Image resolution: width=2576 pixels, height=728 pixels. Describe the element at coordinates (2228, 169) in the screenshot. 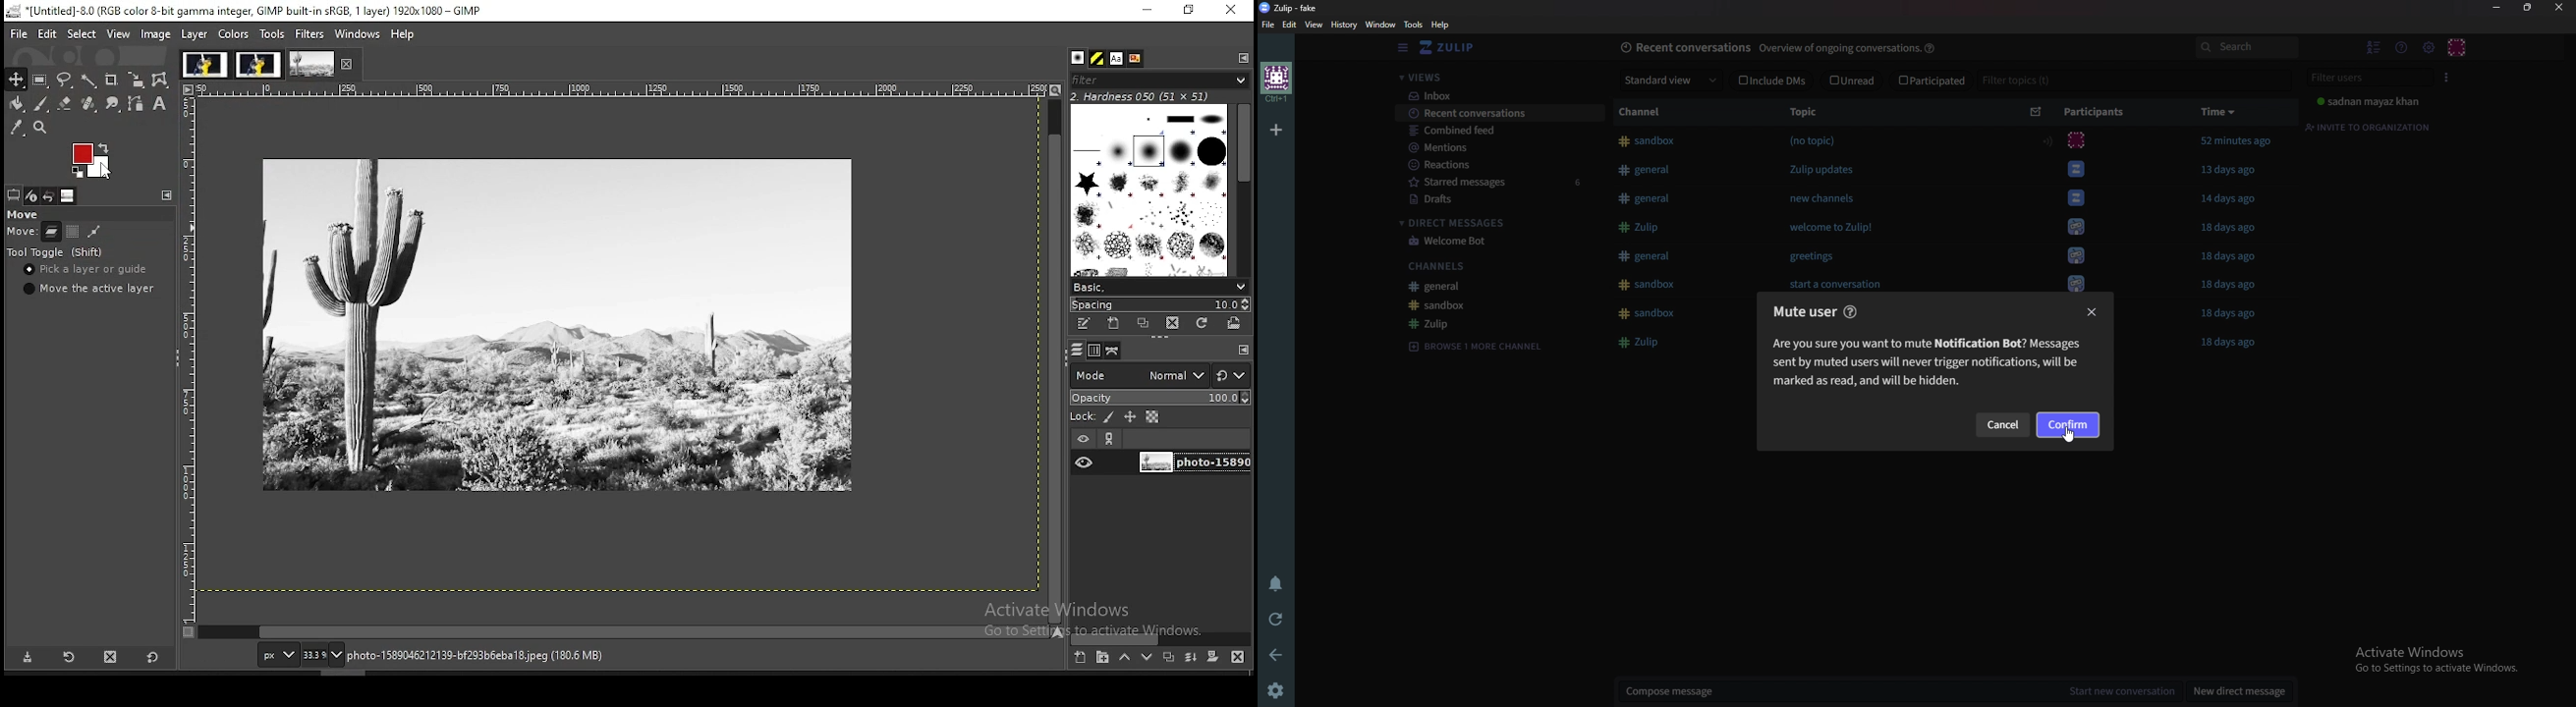

I see `13 days ago` at that location.